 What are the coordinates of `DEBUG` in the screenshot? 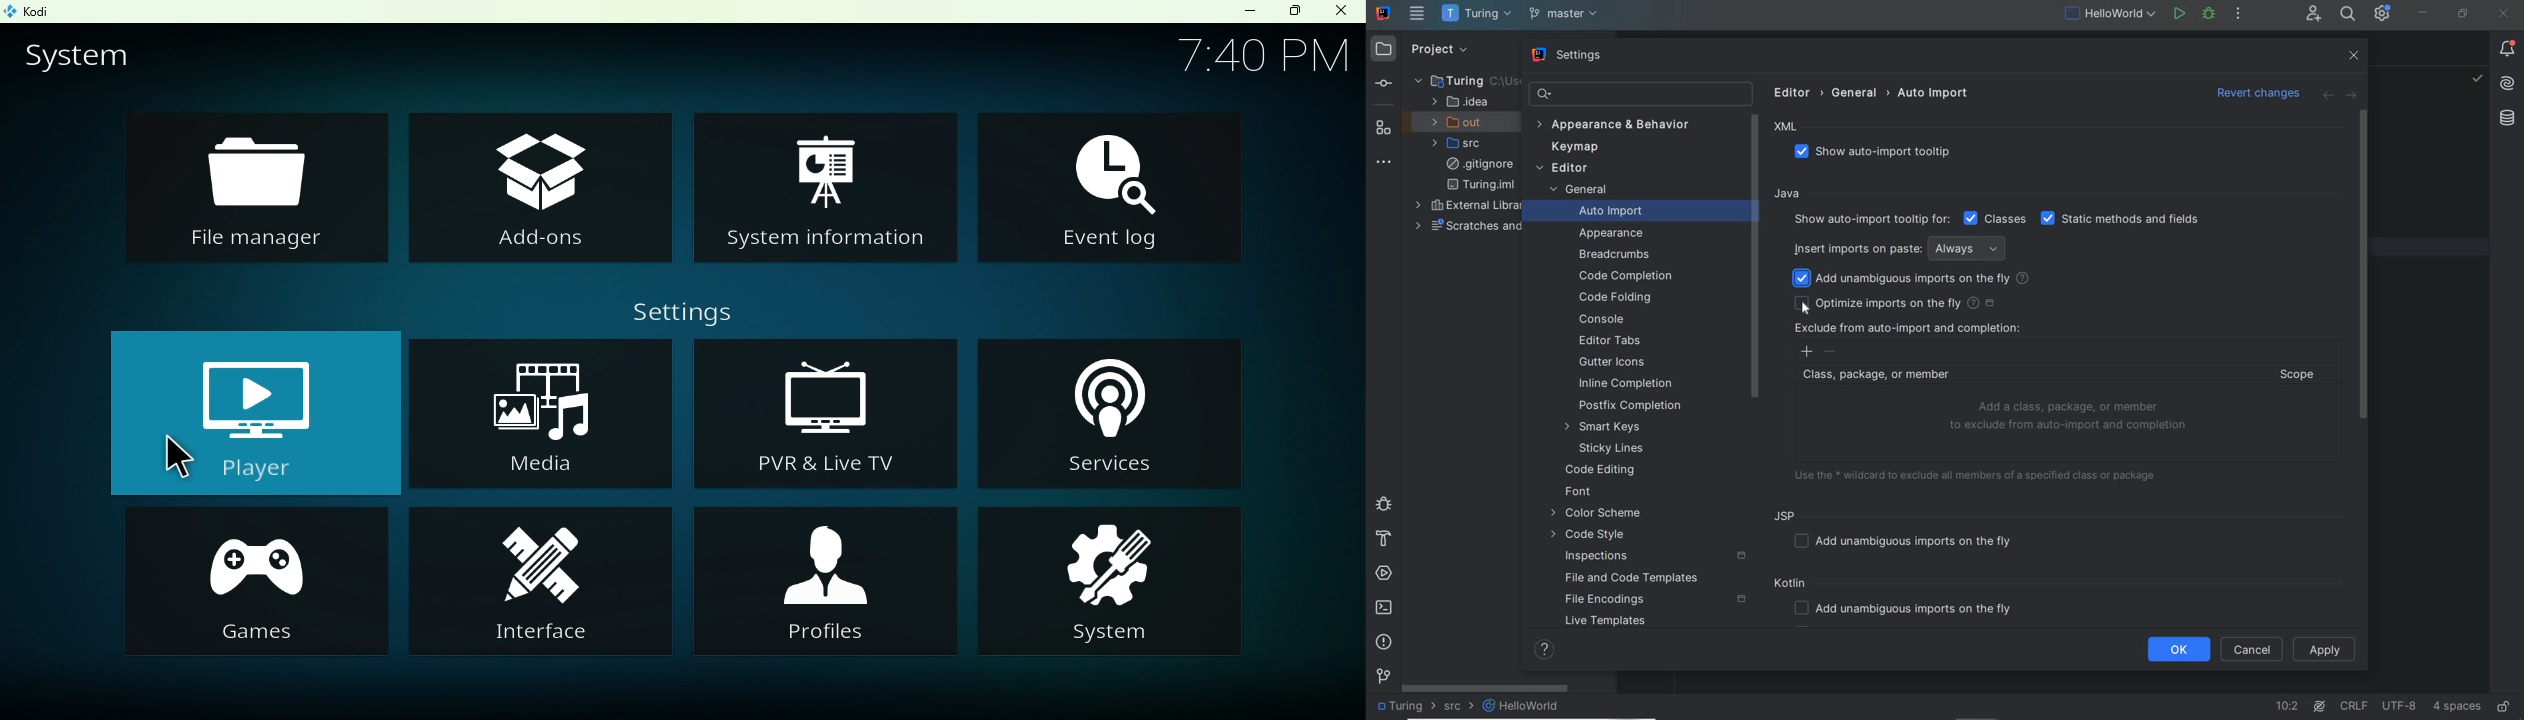 It's located at (2209, 13).